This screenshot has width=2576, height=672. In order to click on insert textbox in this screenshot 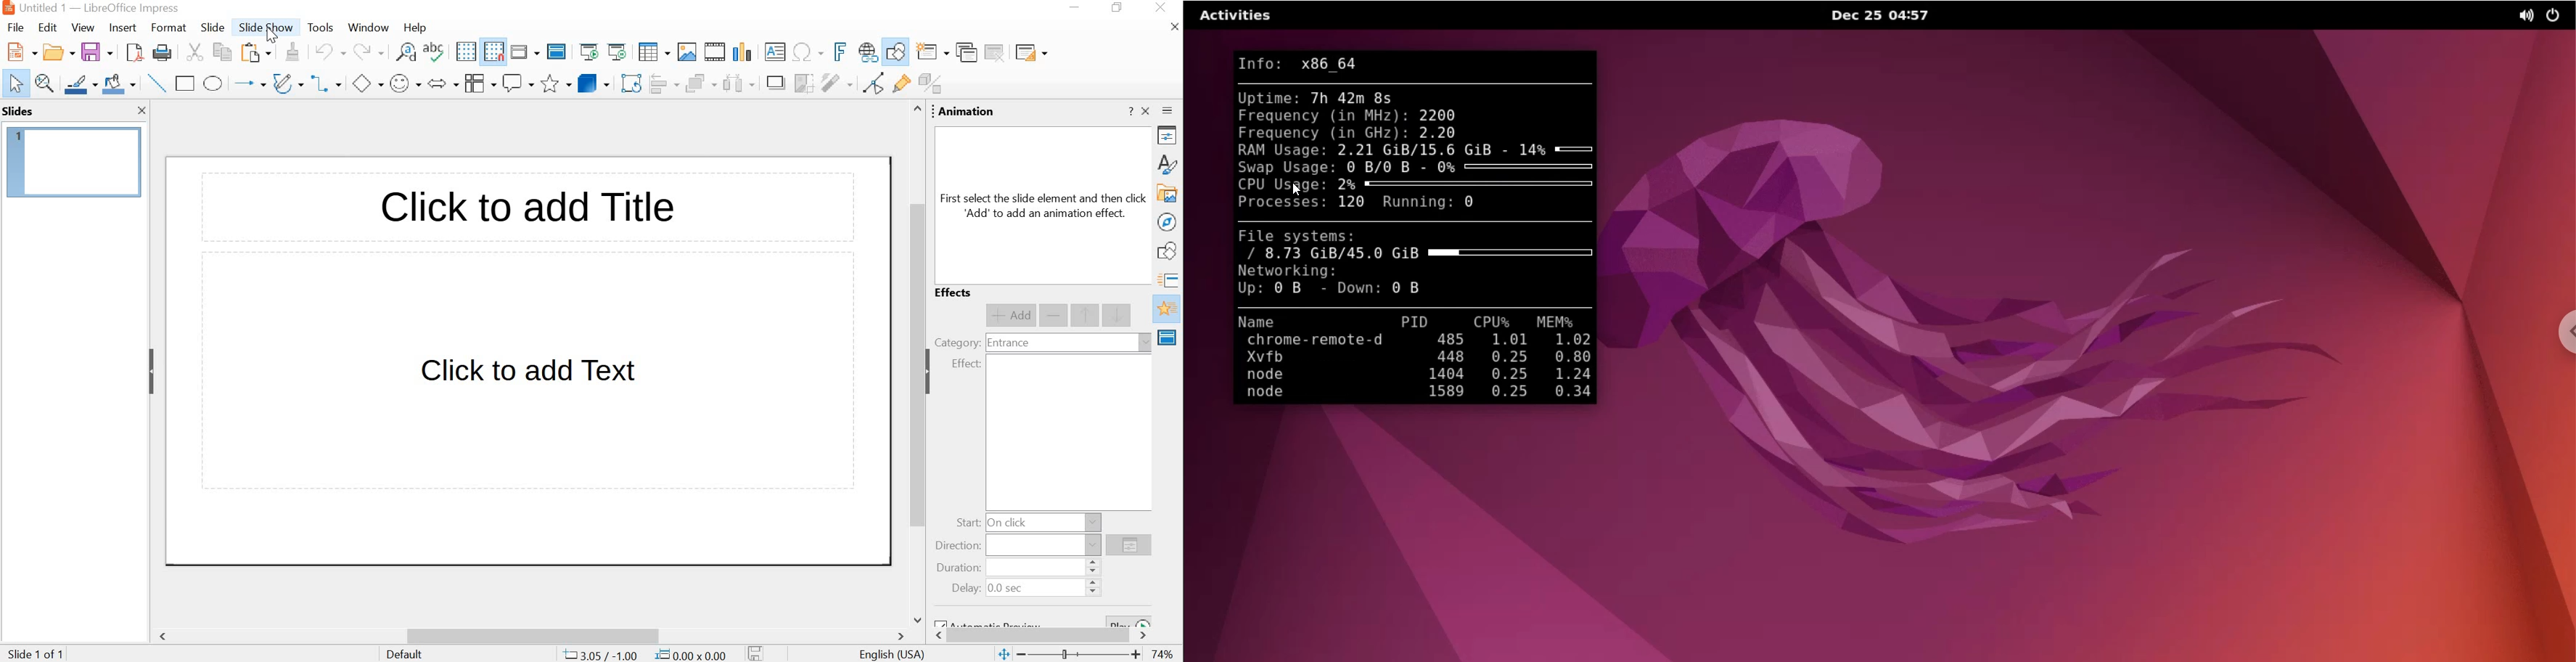, I will do `click(776, 52)`.